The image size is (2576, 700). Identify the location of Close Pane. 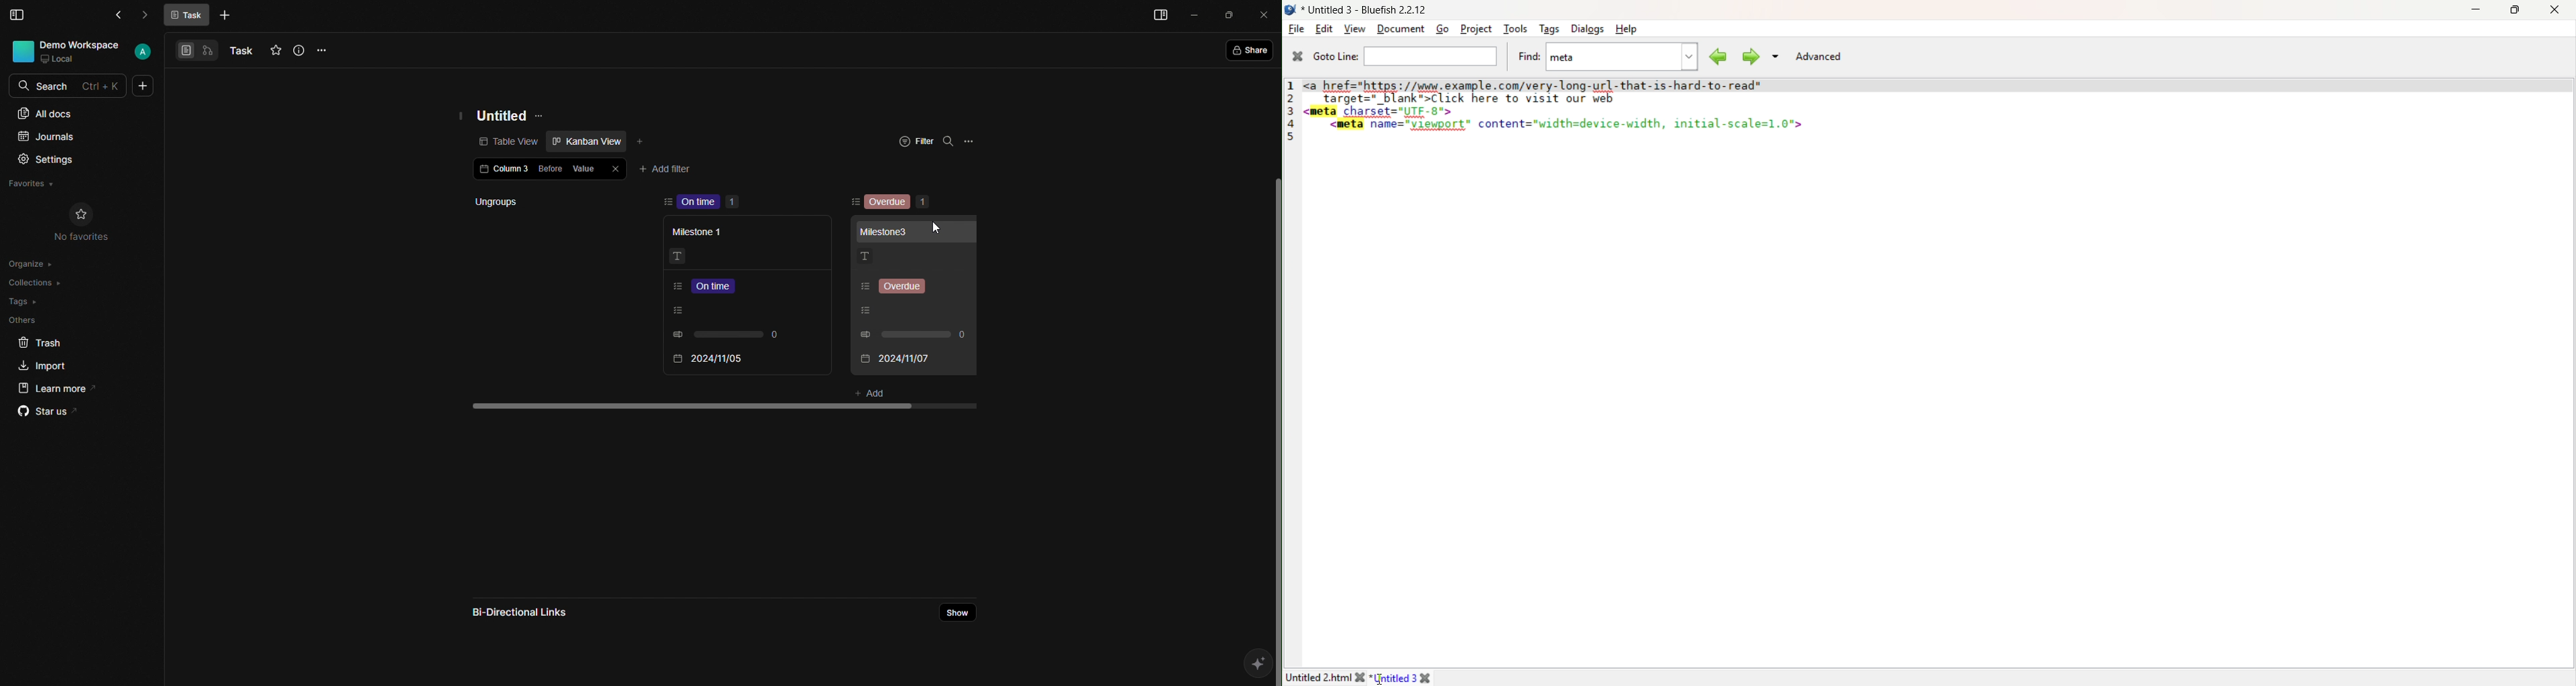
(1296, 57).